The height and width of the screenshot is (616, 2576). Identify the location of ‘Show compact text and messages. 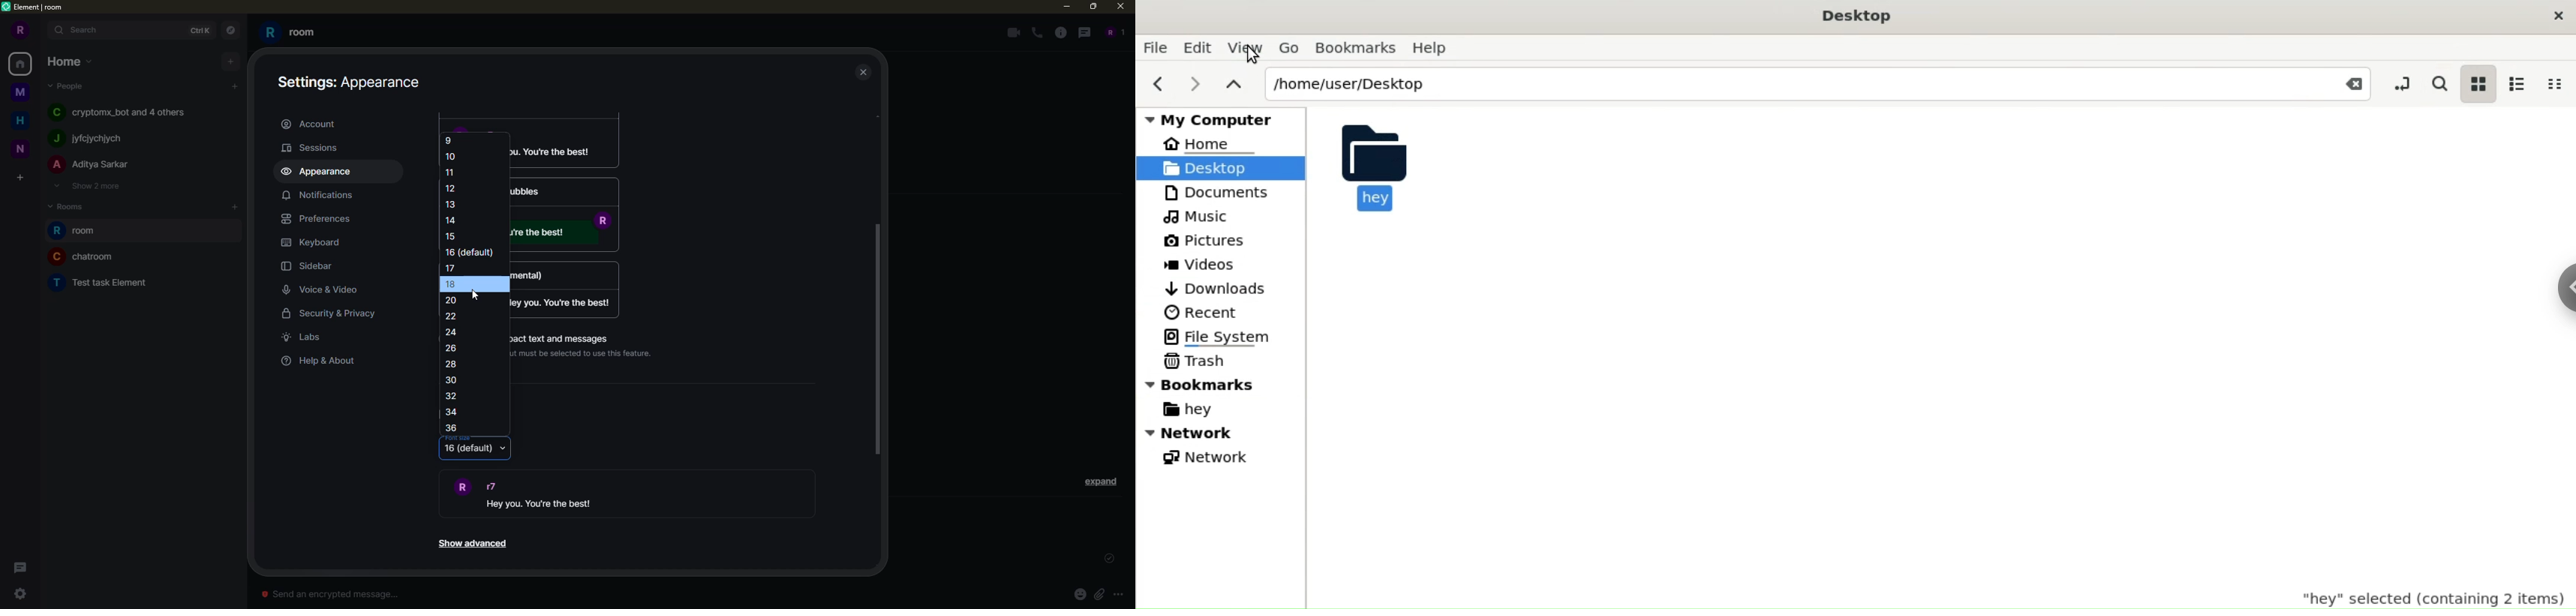
(567, 336).